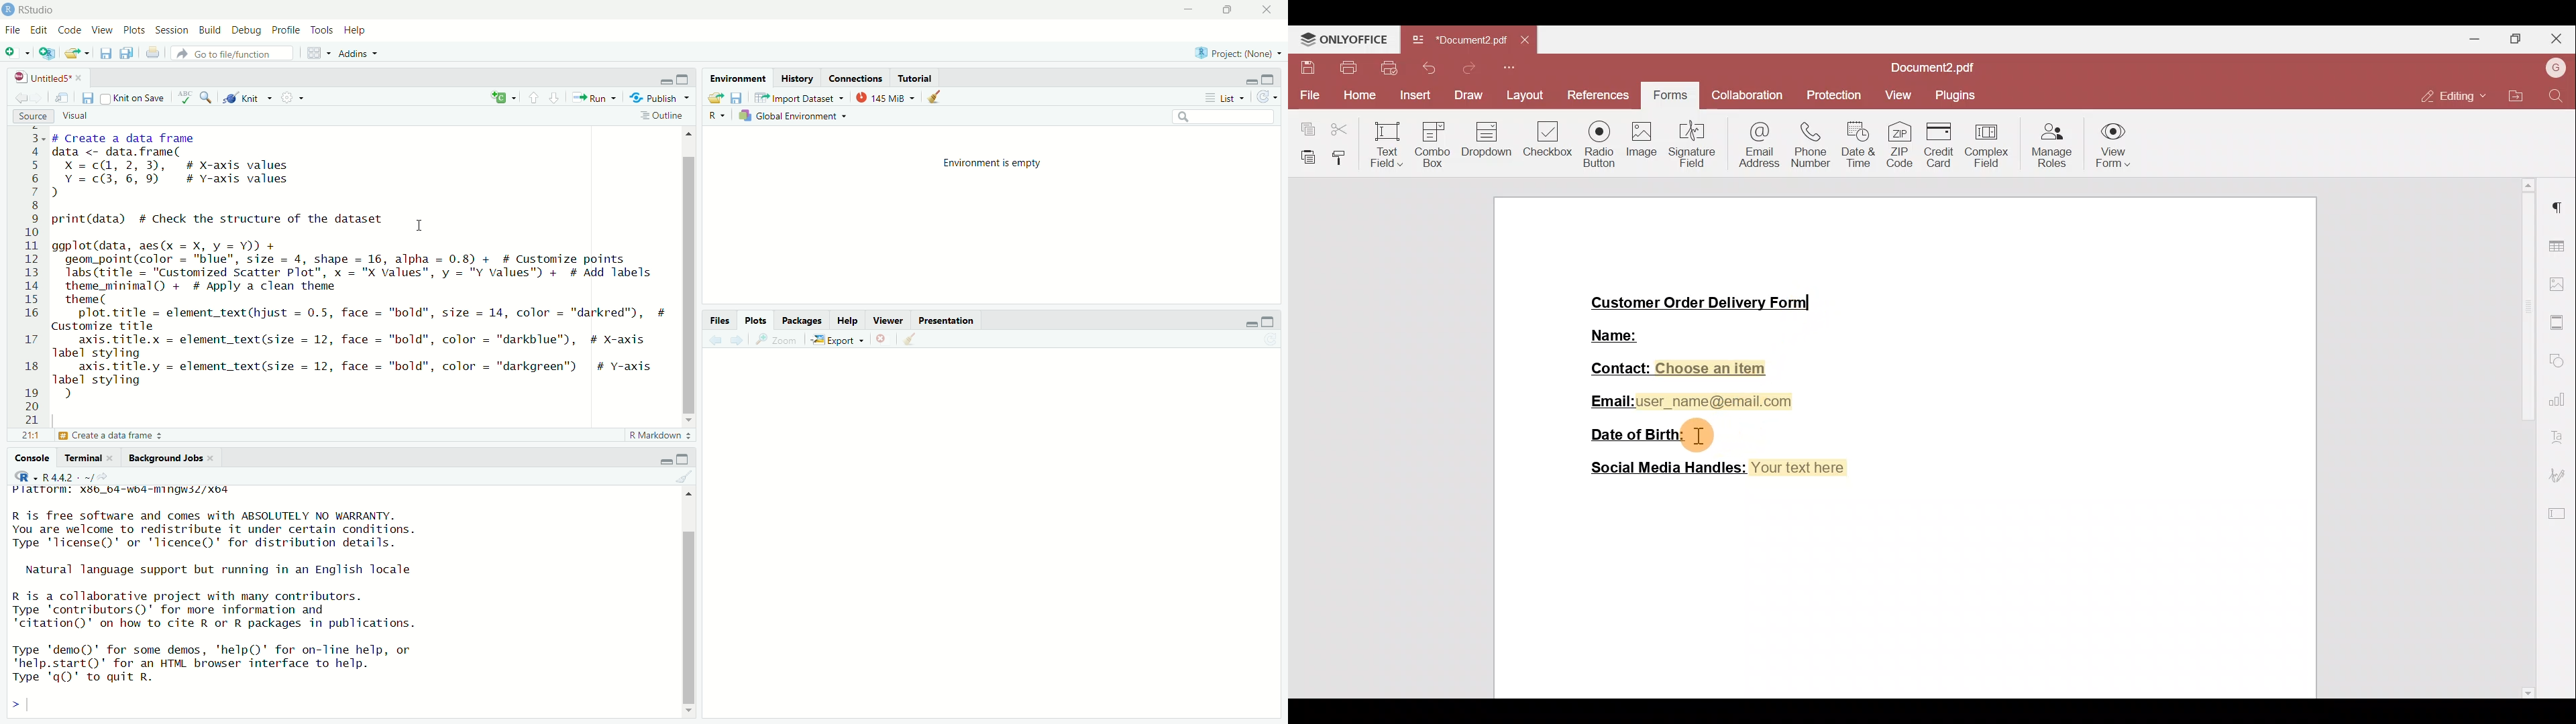 This screenshot has height=728, width=2576. I want to click on R Markdown, so click(660, 436).